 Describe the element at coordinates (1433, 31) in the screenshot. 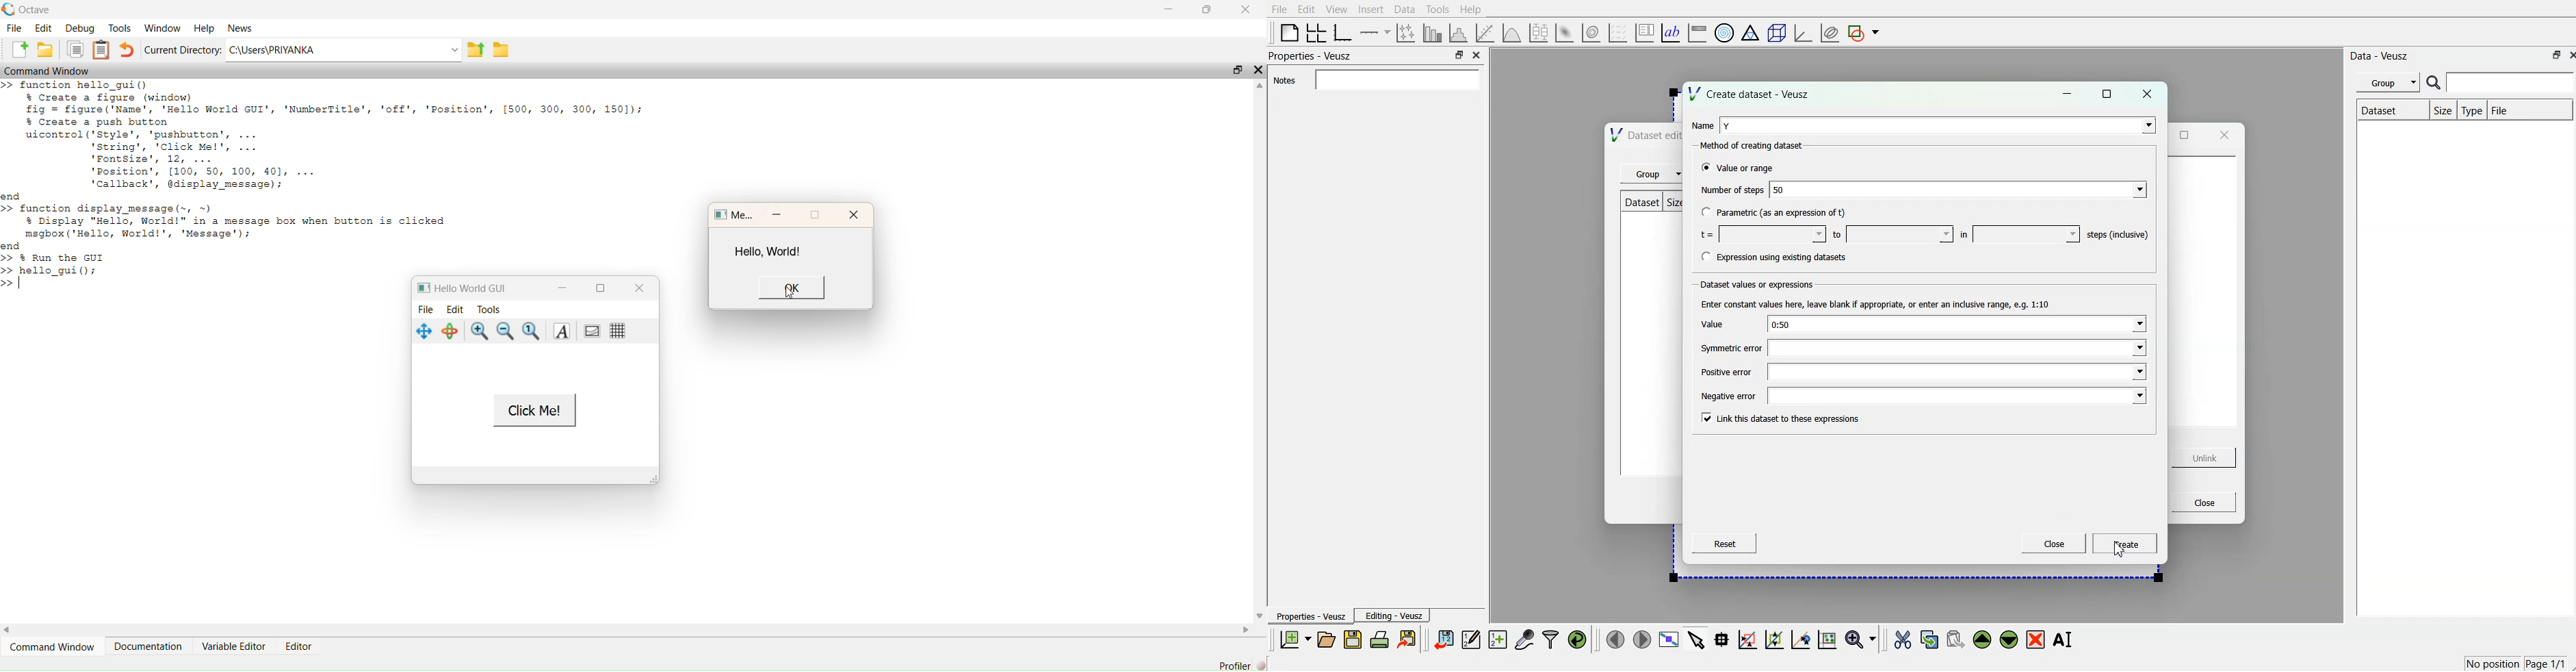

I see `bar chart` at that location.